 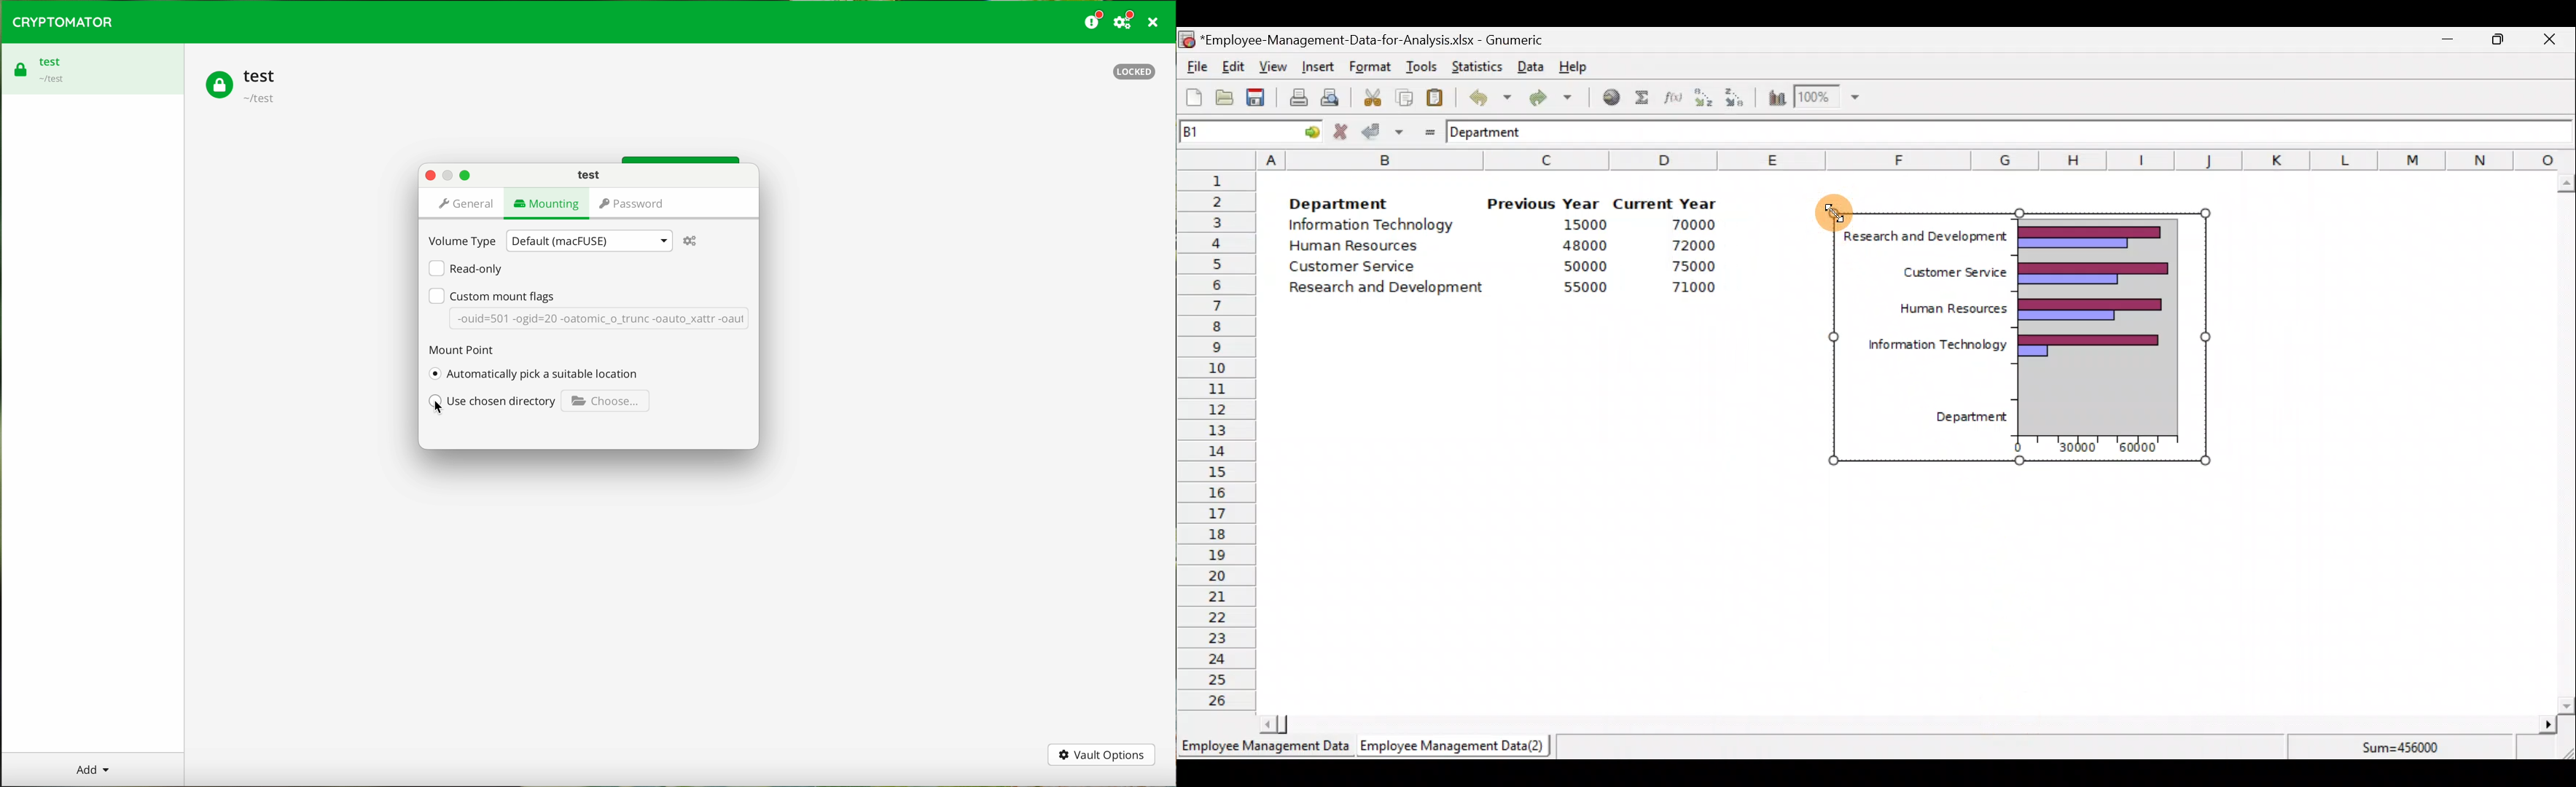 What do you see at coordinates (1906, 590) in the screenshot?
I see `Cells` at bounding box center [1906, 590].